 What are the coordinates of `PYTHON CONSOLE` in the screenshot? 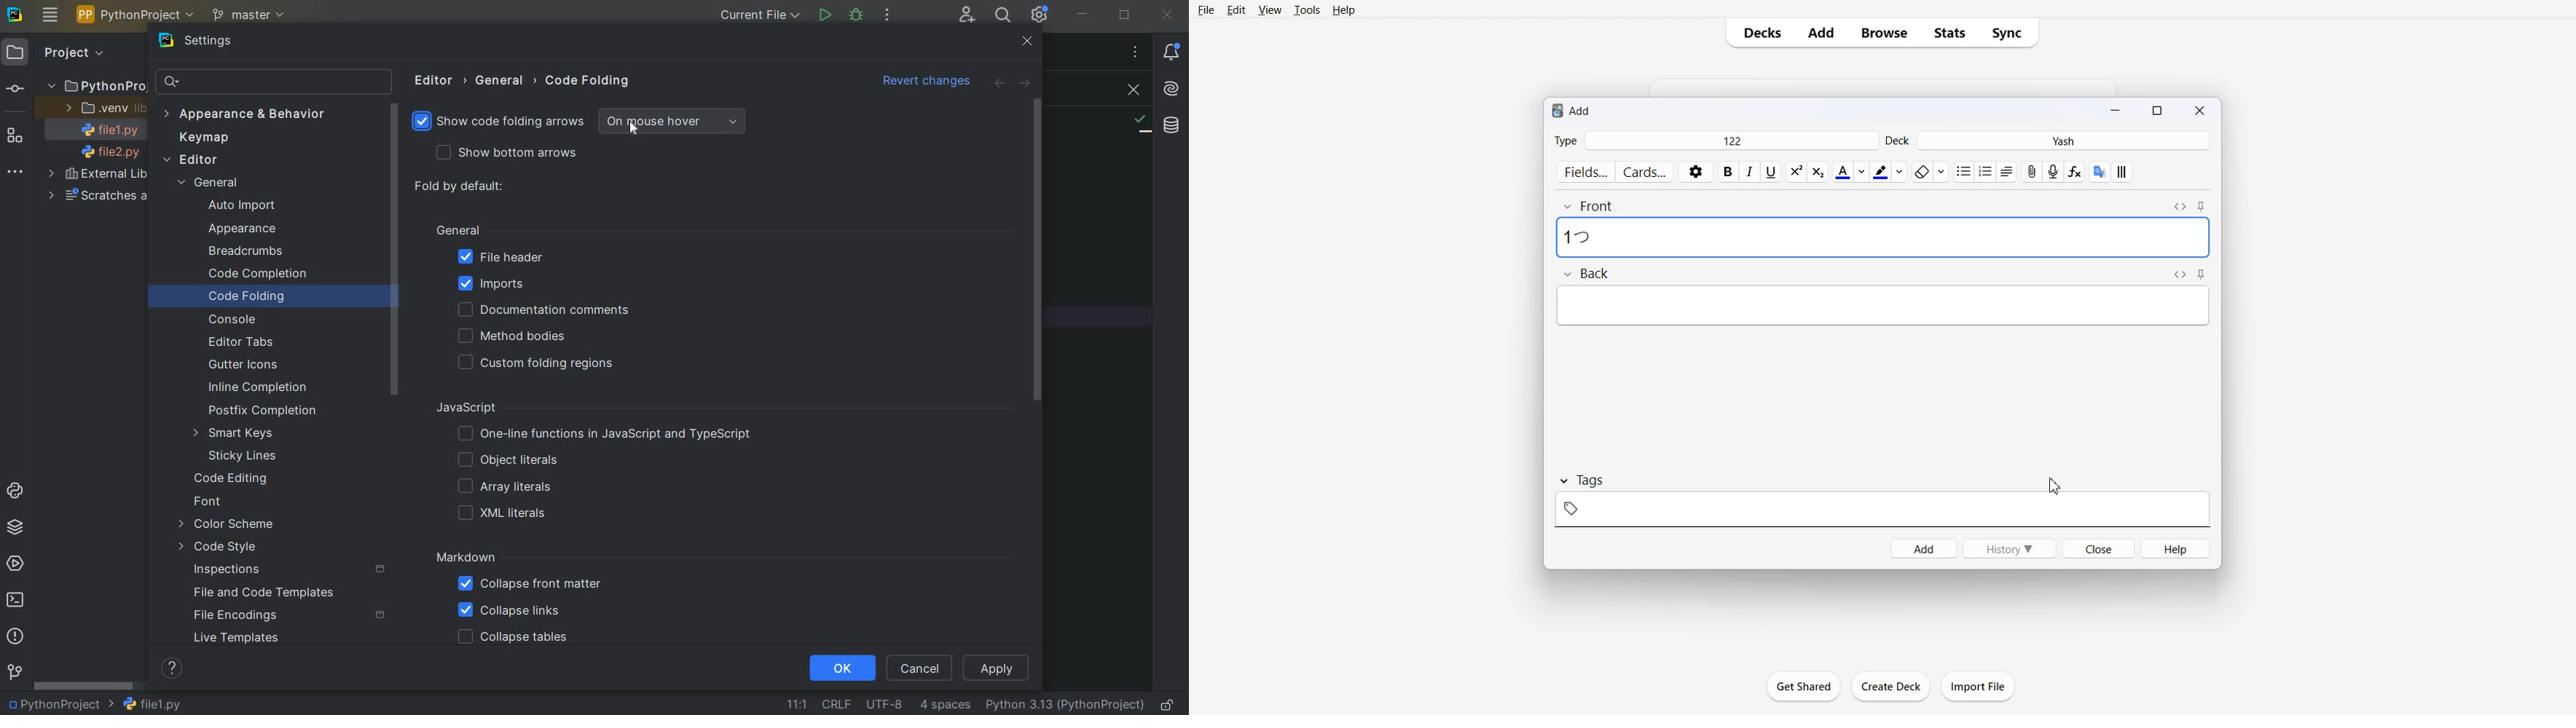 It's located at (17, 487).